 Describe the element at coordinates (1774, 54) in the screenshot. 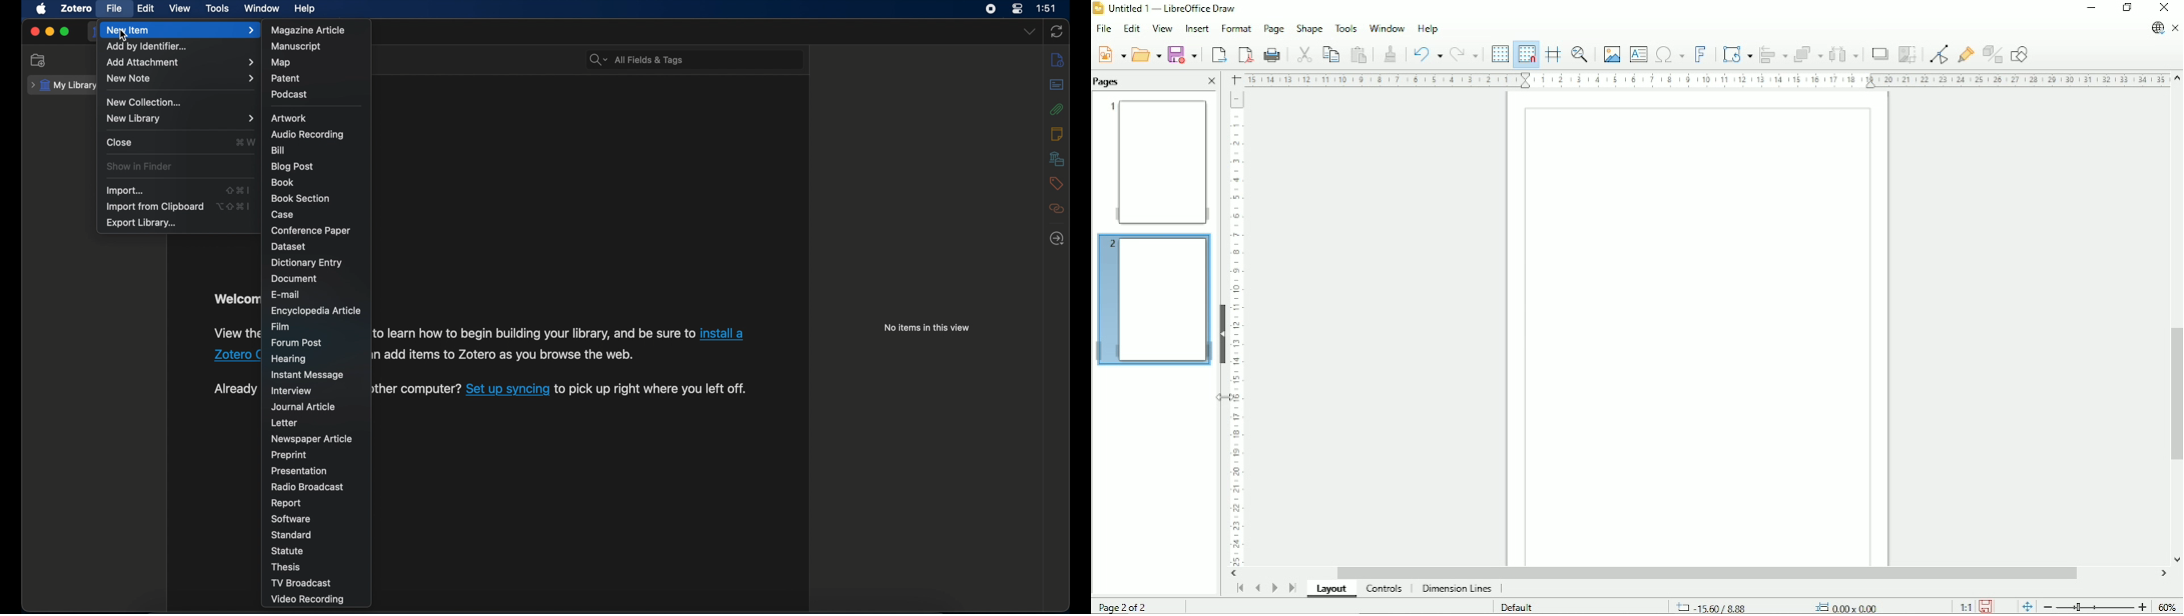

I see `Align objects` at that location.